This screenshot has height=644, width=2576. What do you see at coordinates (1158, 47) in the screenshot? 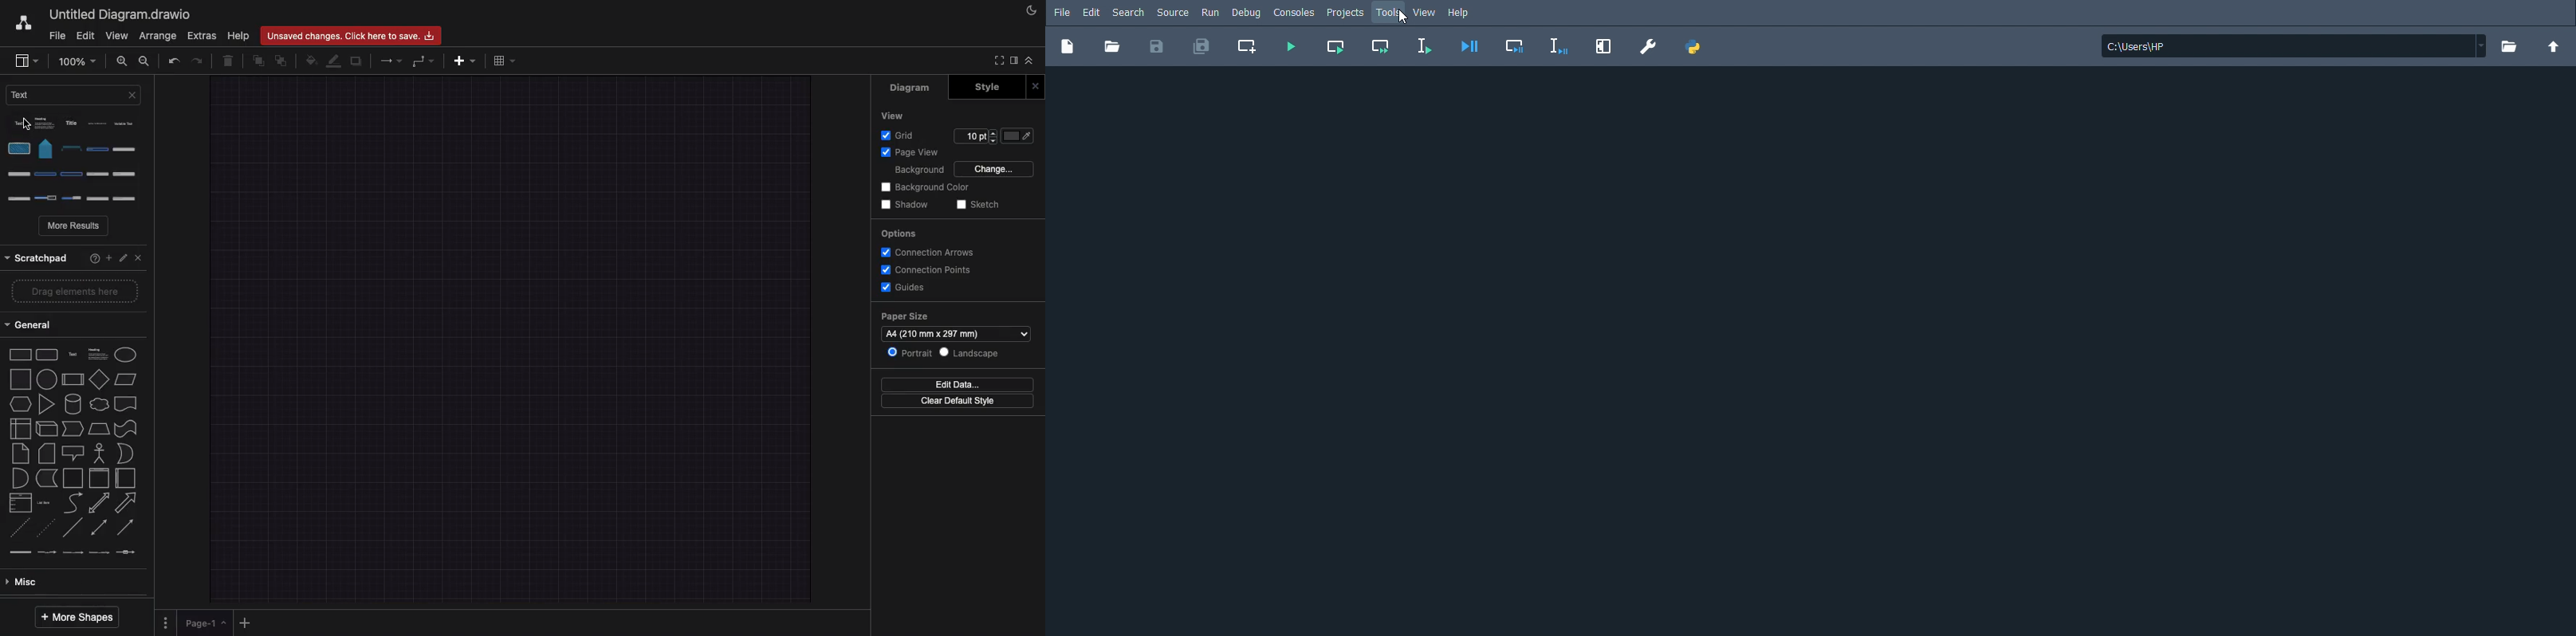
I see `Save file` at bounding box center [1158, 47].